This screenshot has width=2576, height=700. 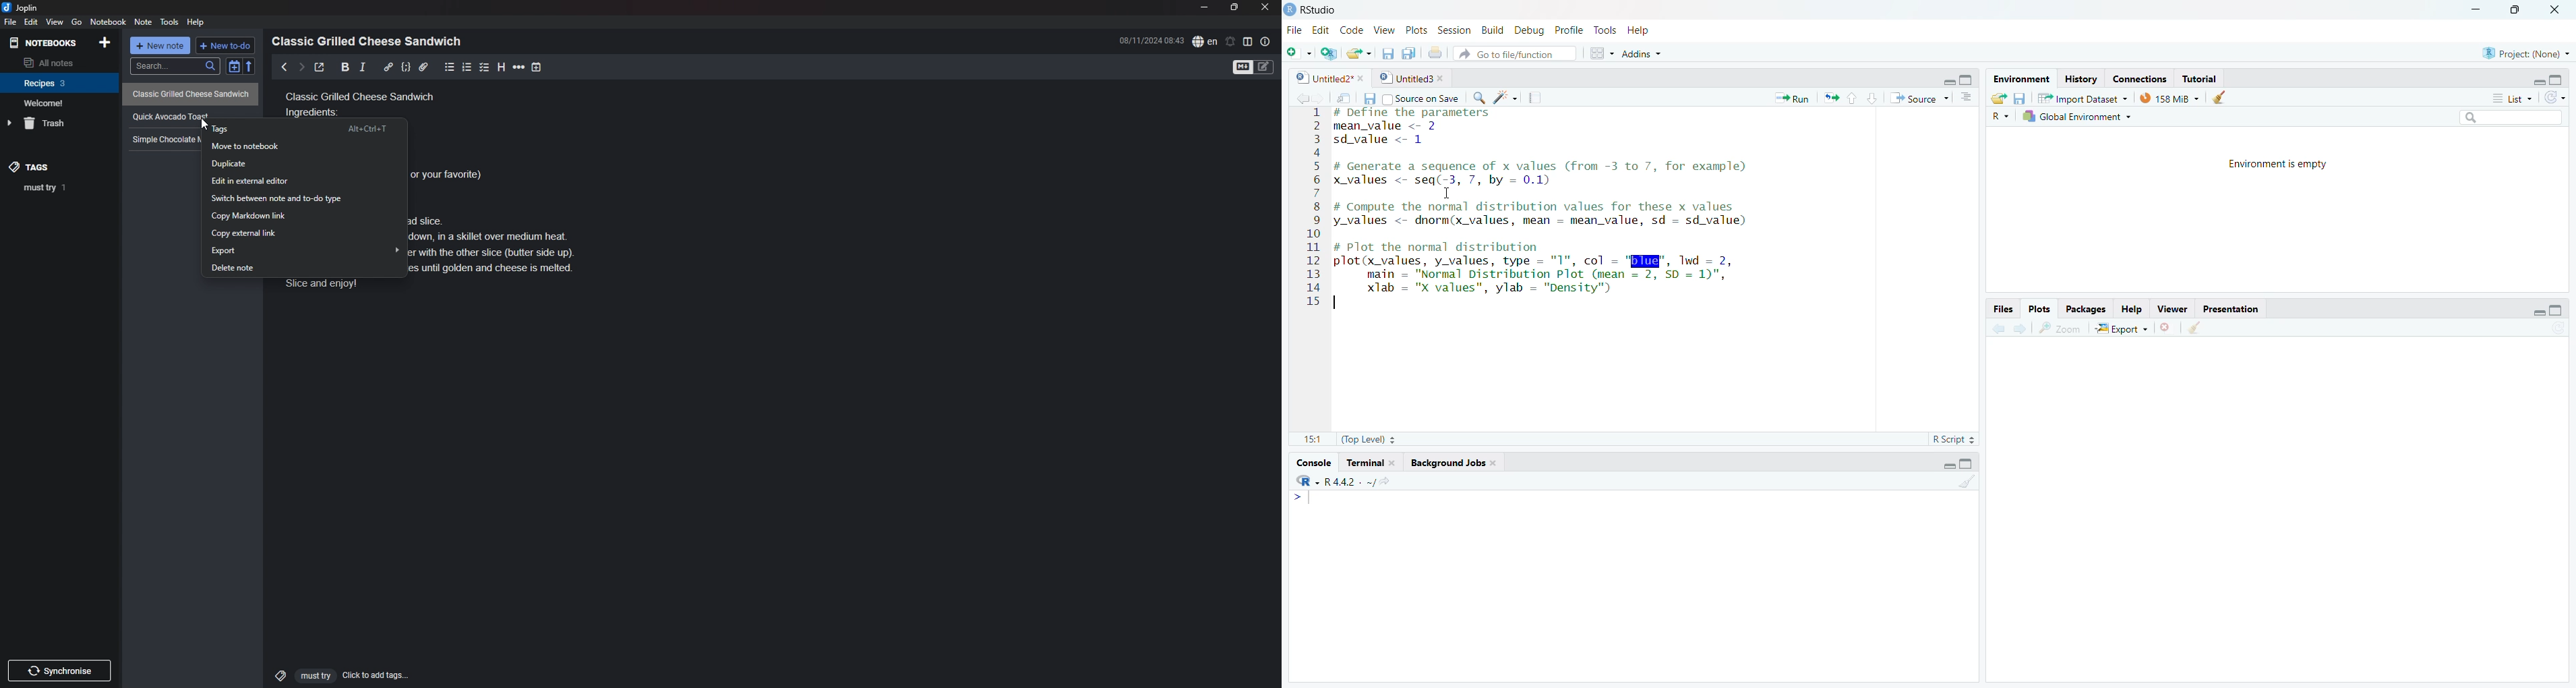 I want to click on tools, so click(x=171, y=22).